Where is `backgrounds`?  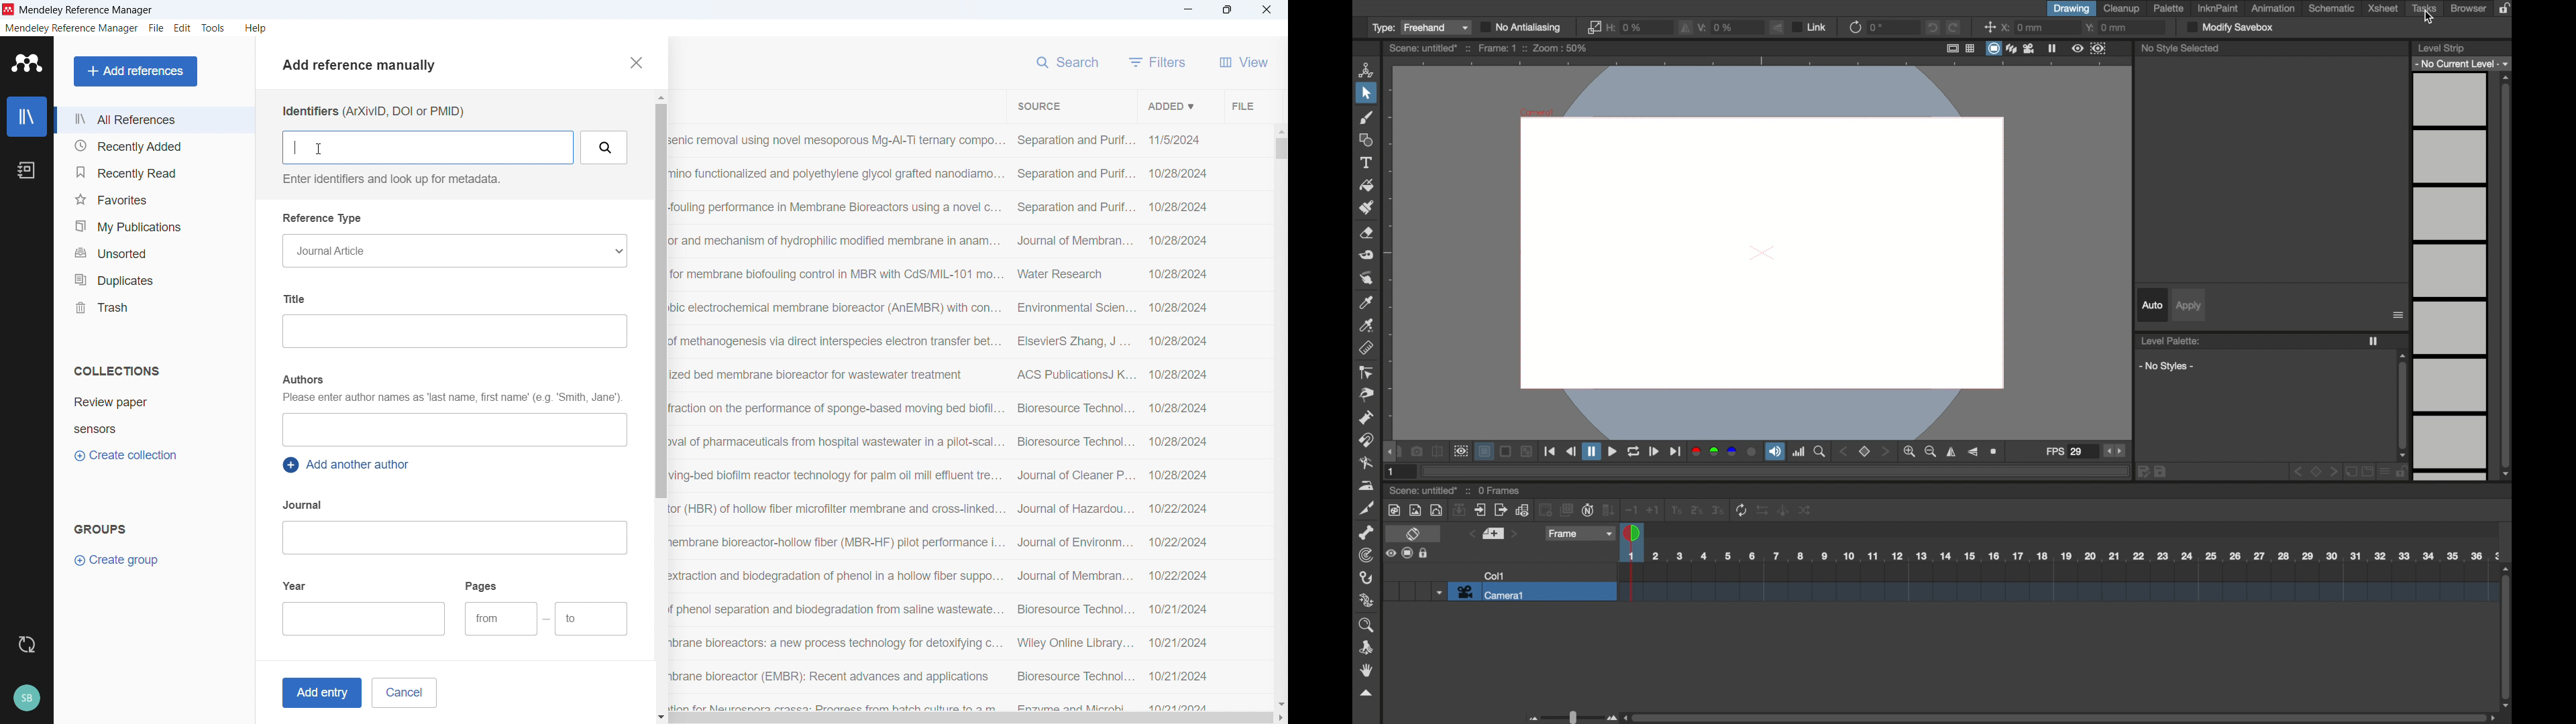 backgrounds is located at coordinates (1505, 452).